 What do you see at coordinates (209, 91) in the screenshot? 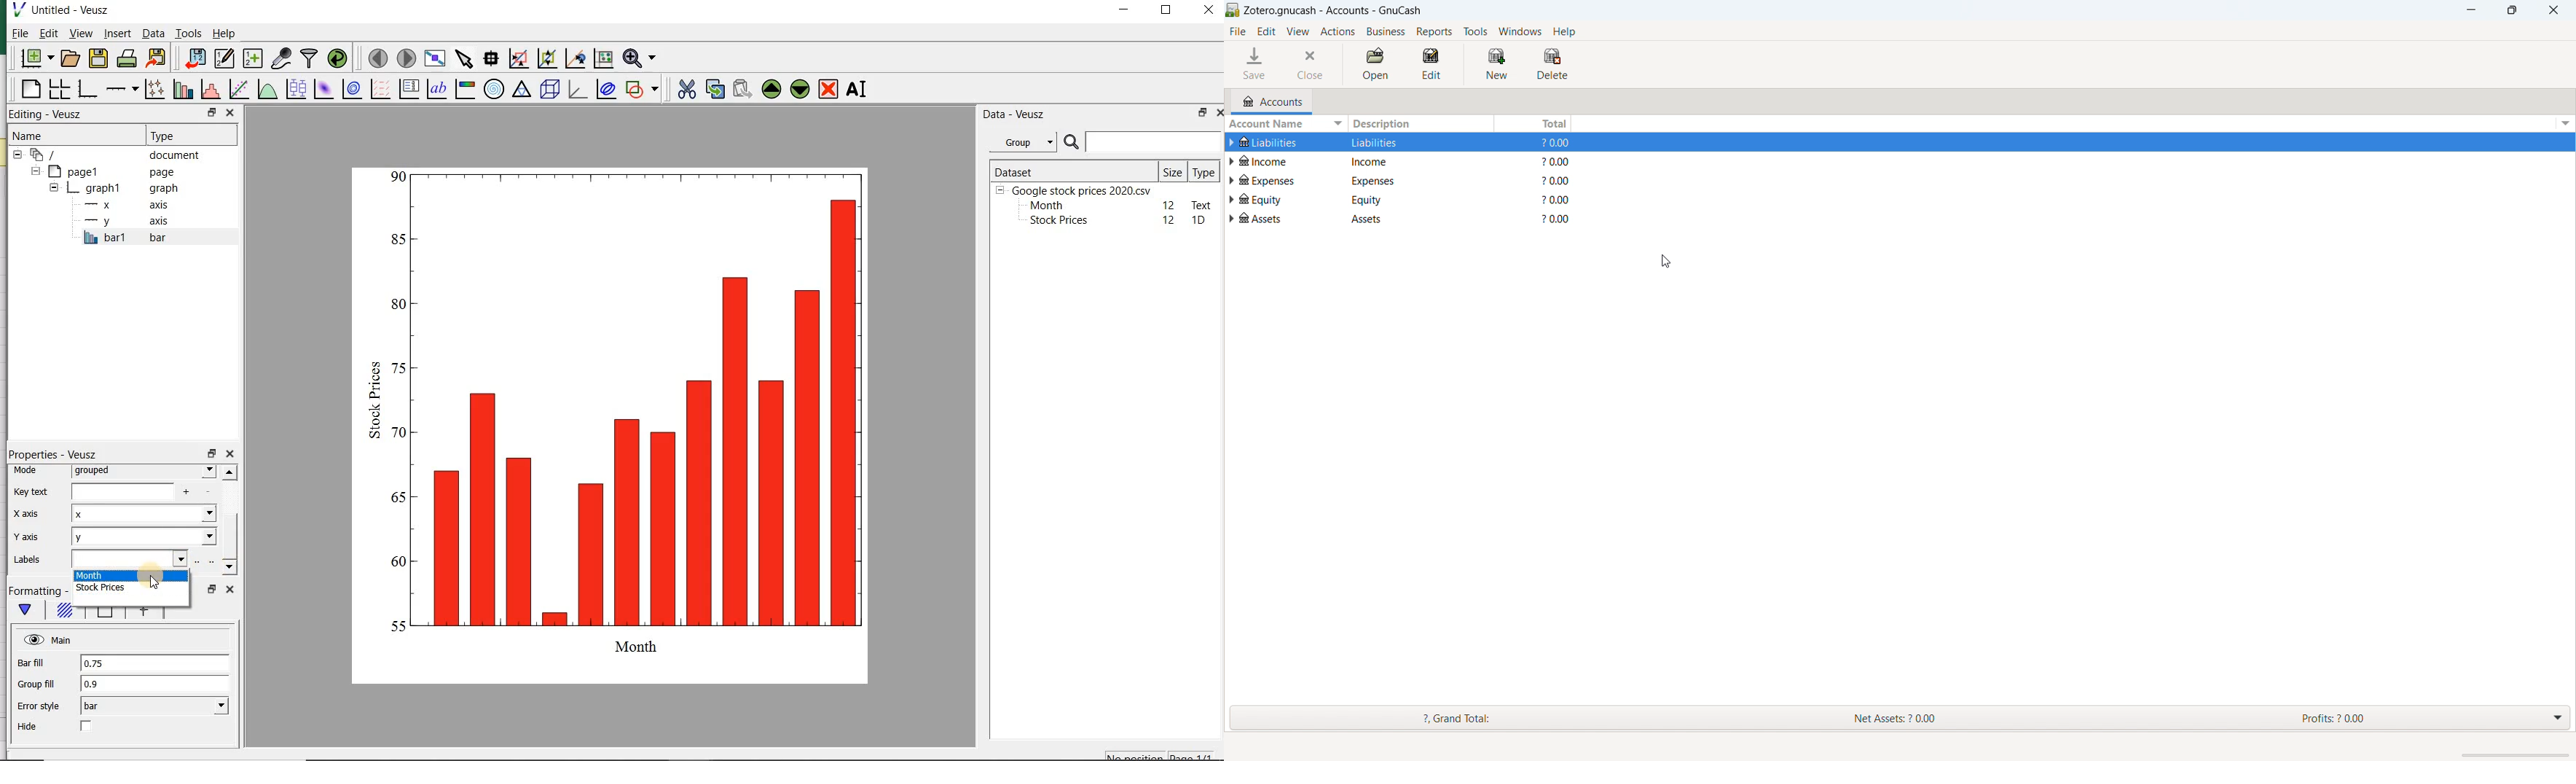
I see `histogram of a dataset` at bounding box center [209, 91].